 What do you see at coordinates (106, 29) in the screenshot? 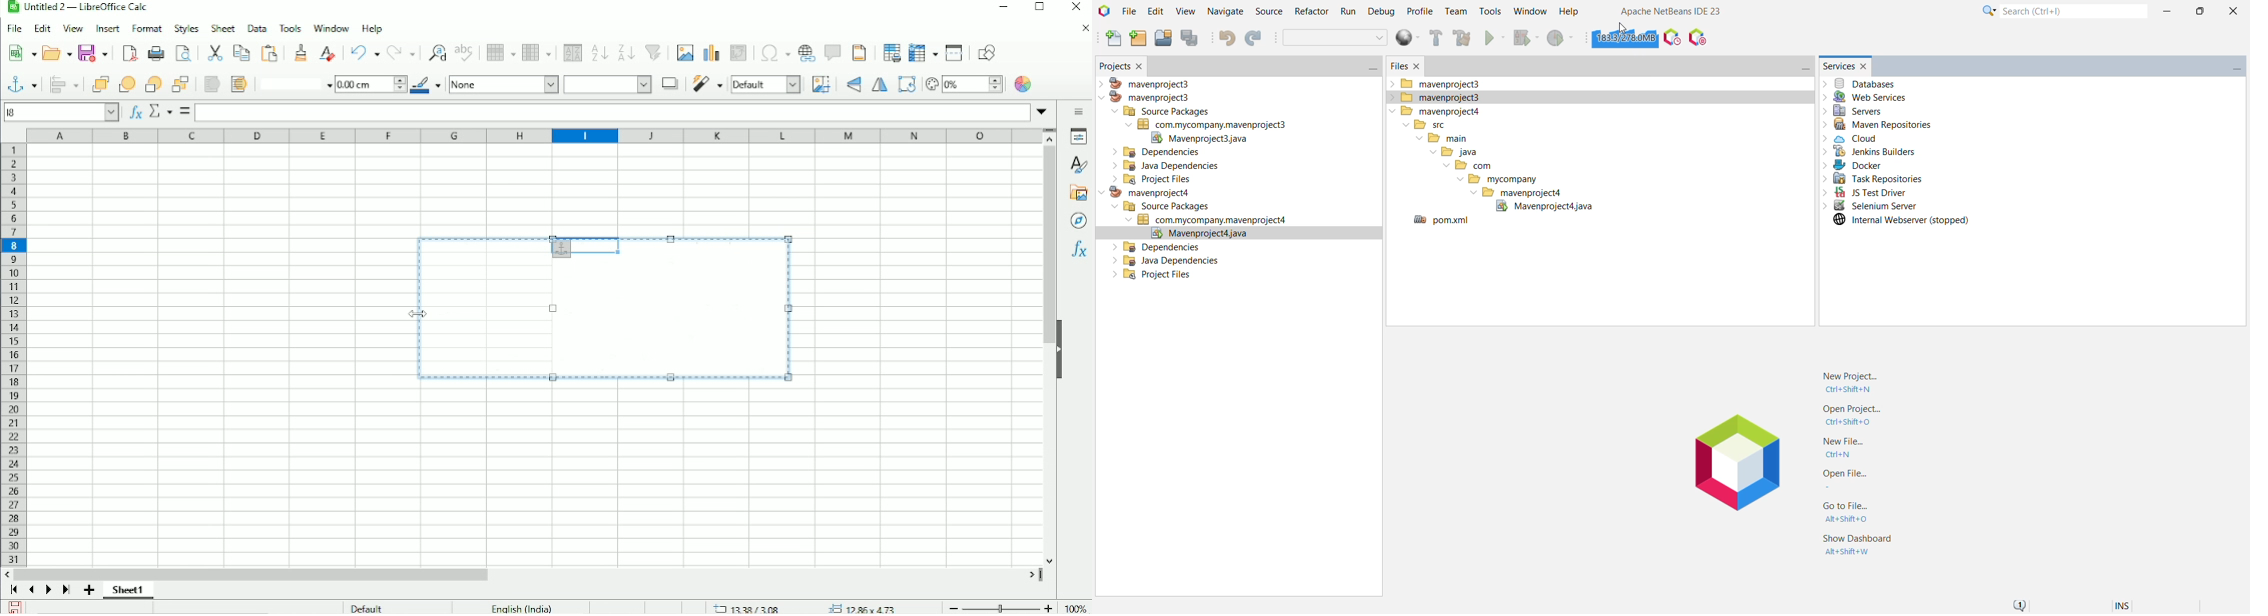
I see `Insert` at bounding box center [106, 29].